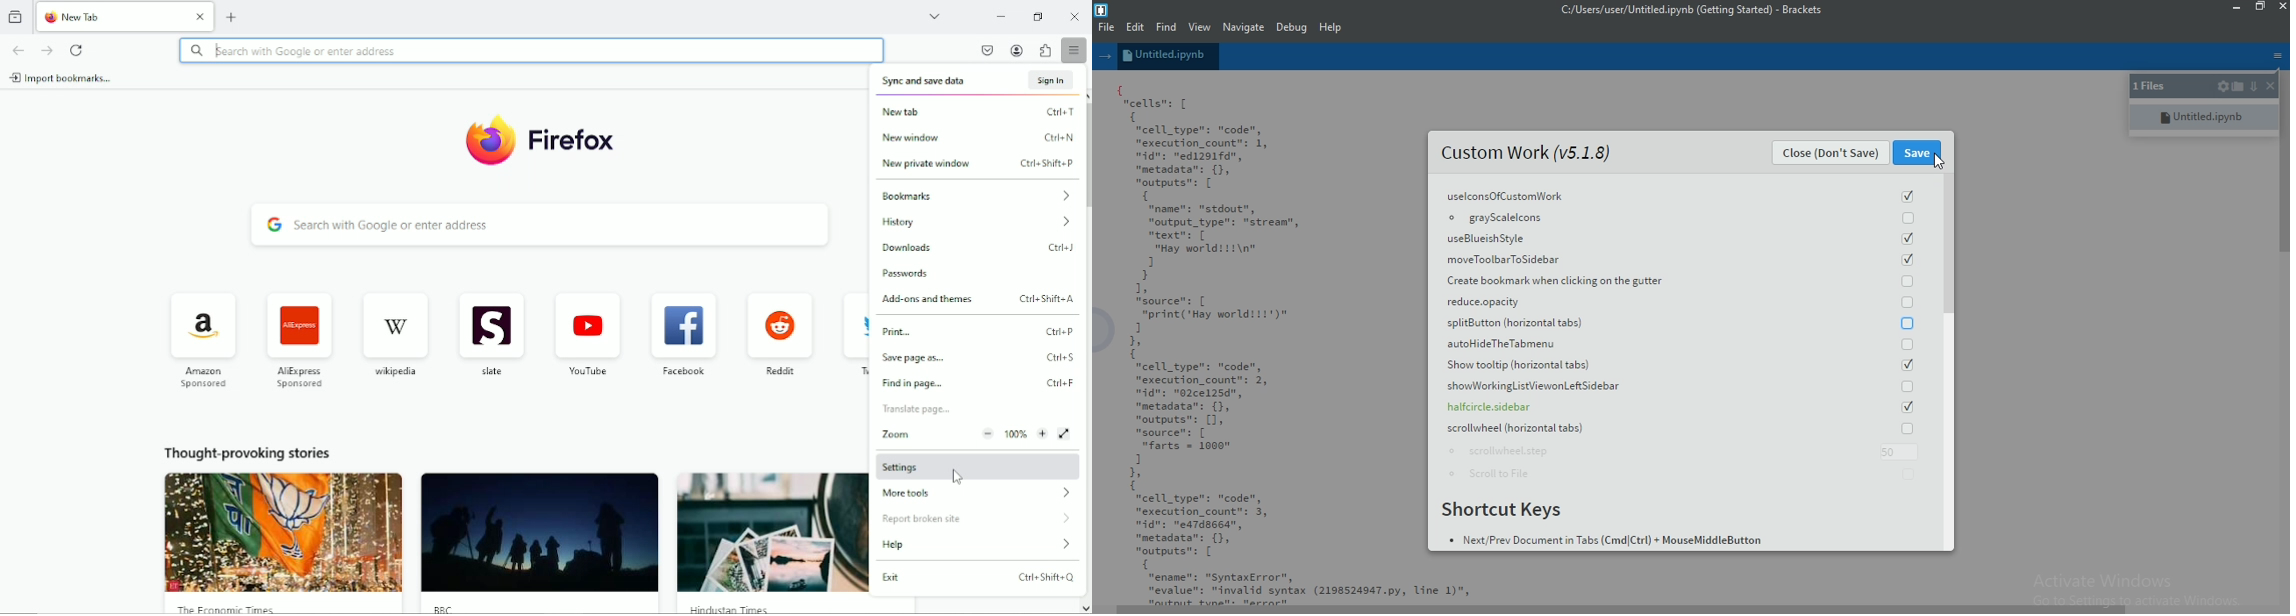 This screenshot has width=2296, height=616. Describe the element at coordinates (1692, 303) in the screenshot. I see `reduce oapacity ` at that location.